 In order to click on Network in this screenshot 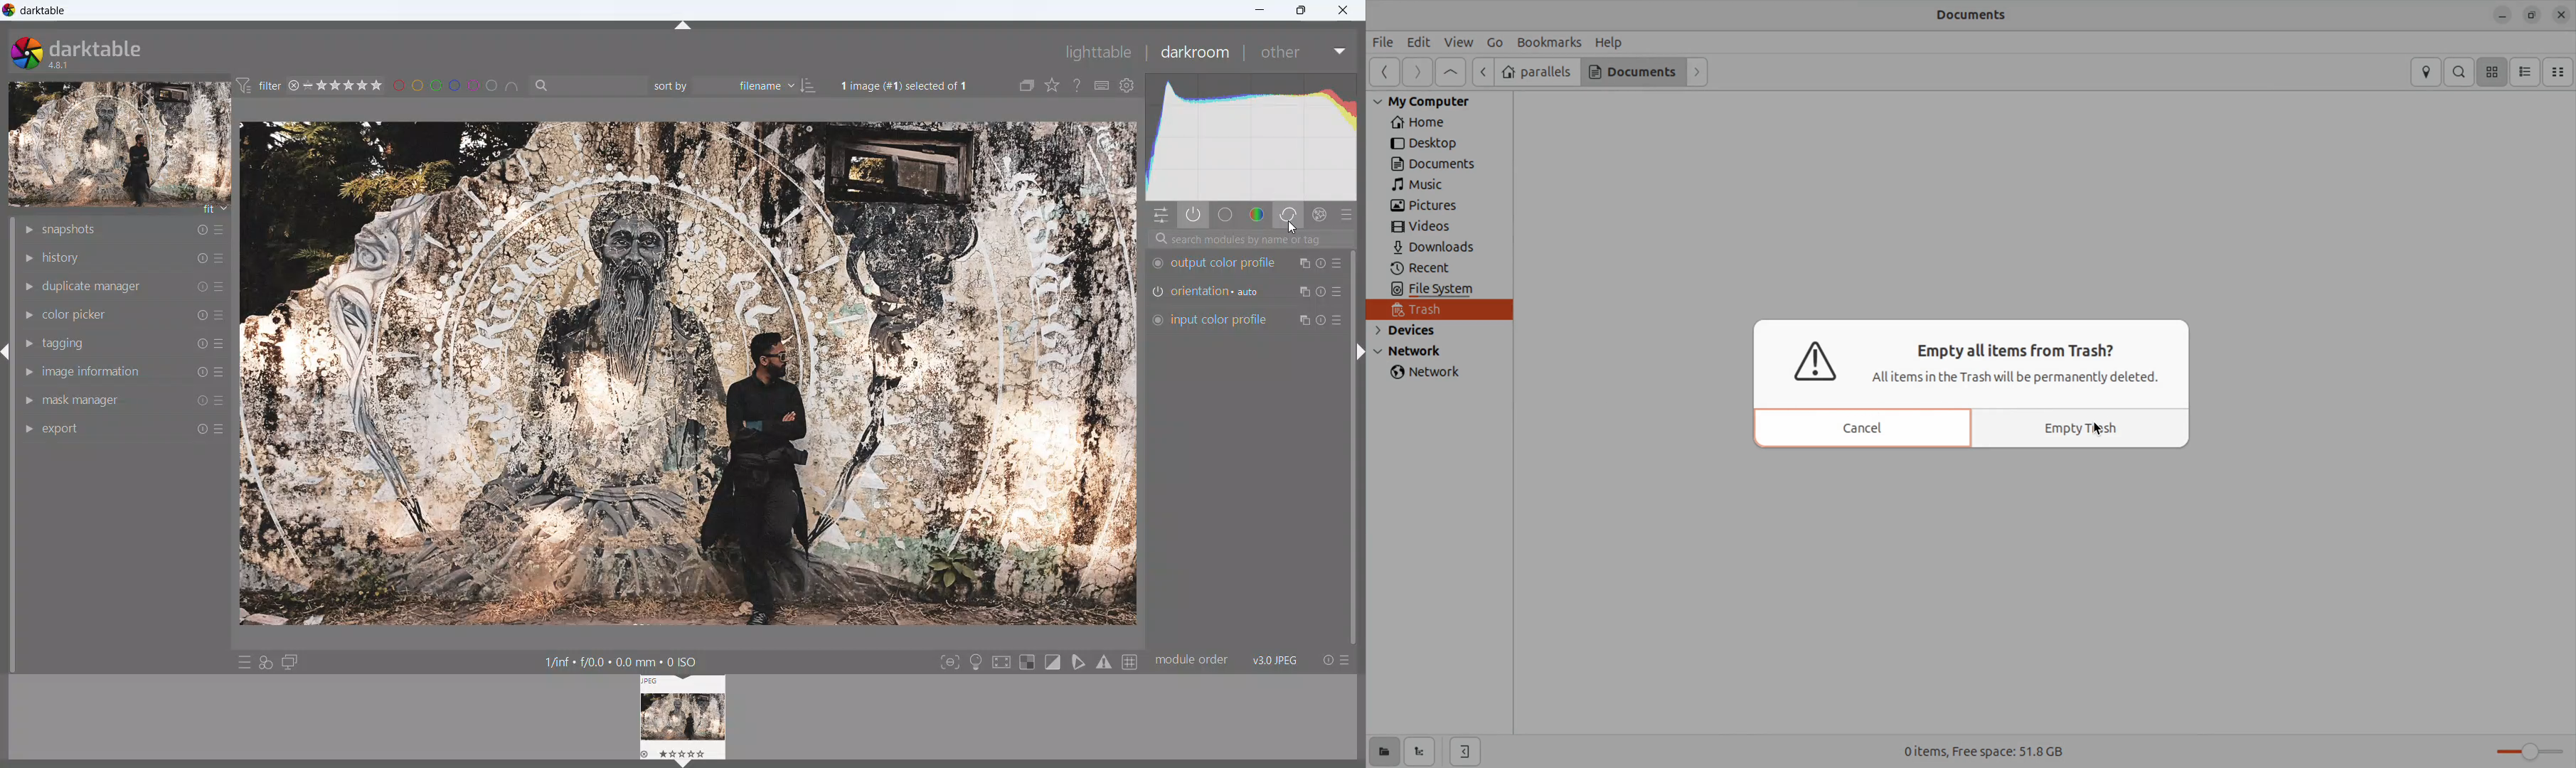, I will do `click(1414, 351)`.